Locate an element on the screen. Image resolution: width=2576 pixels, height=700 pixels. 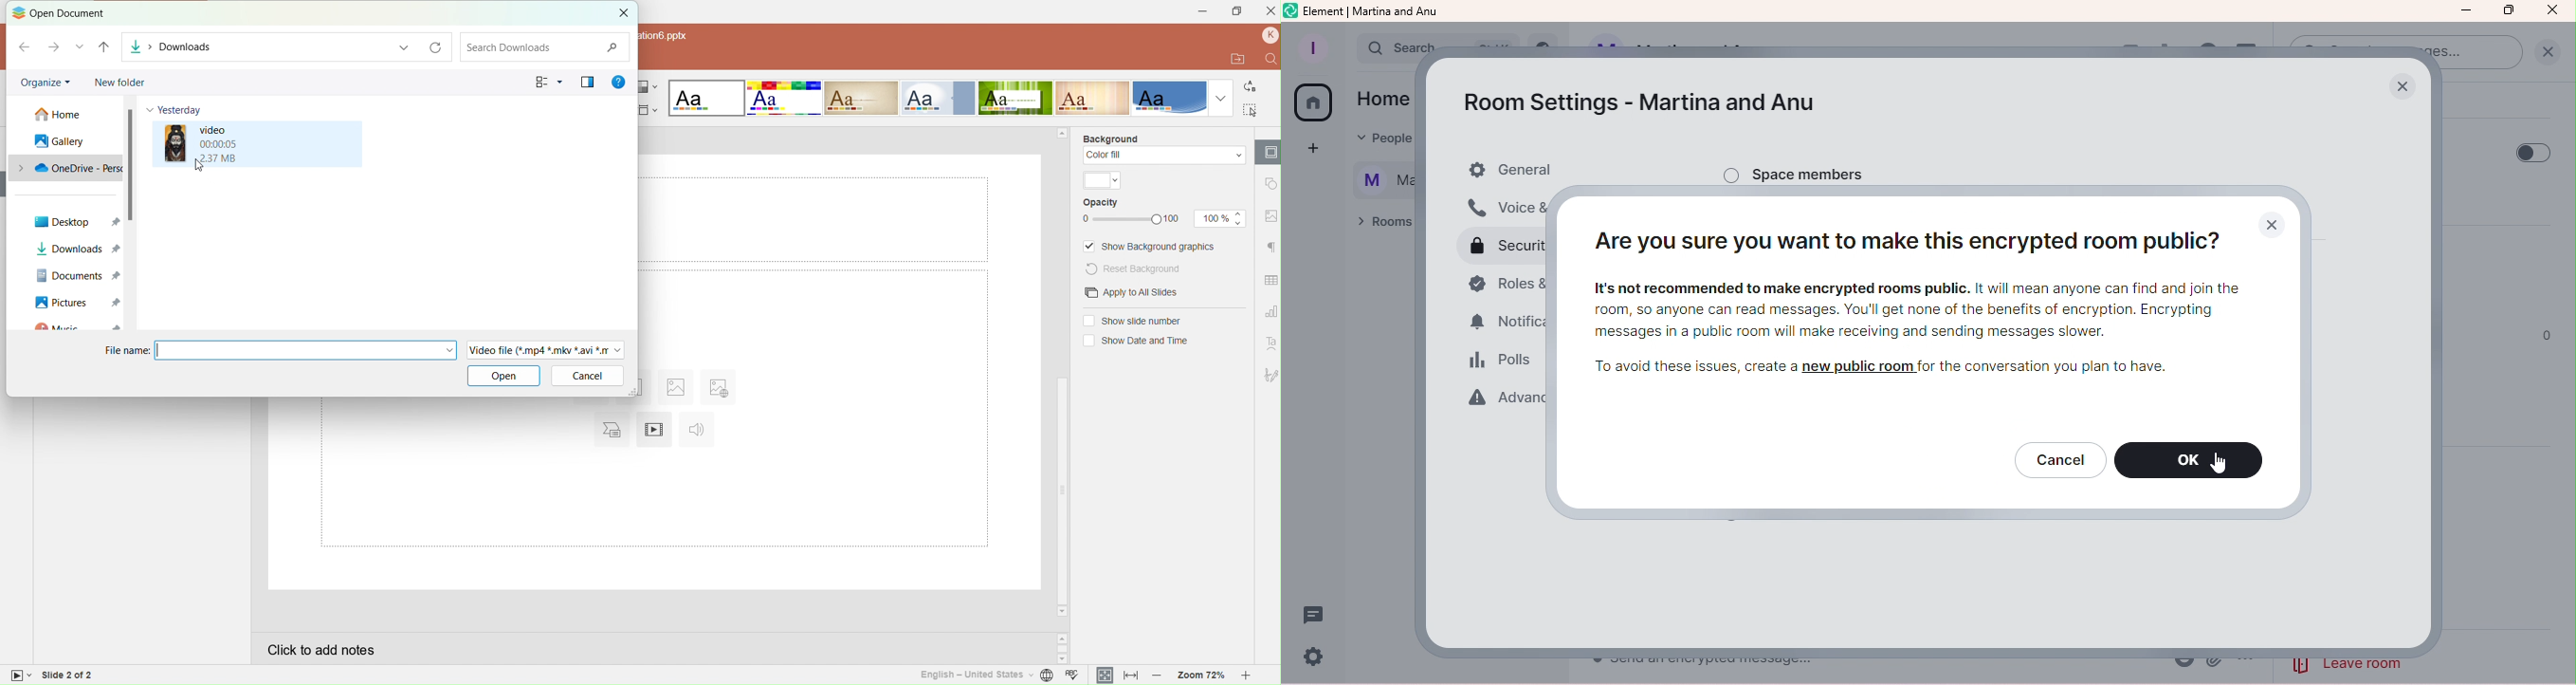
image is located at coordinates (170, 145).